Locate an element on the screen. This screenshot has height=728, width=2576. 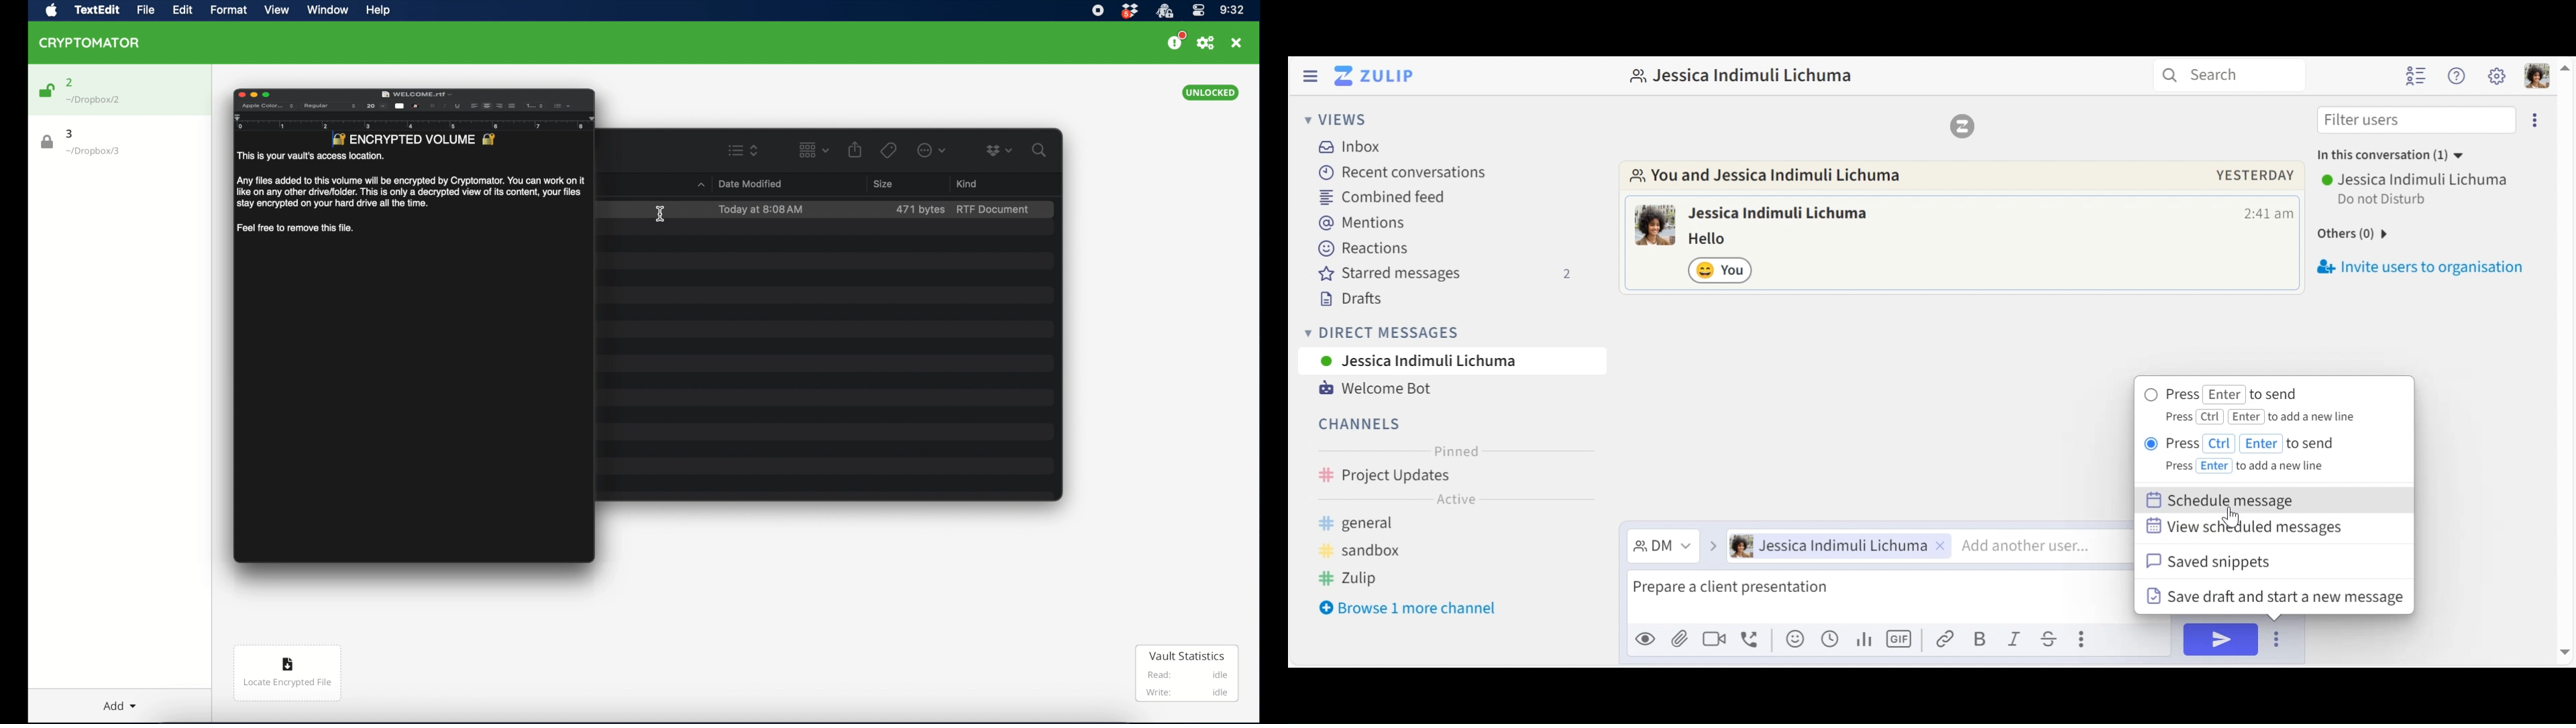
zulip is located at coordinates (1349, 579).